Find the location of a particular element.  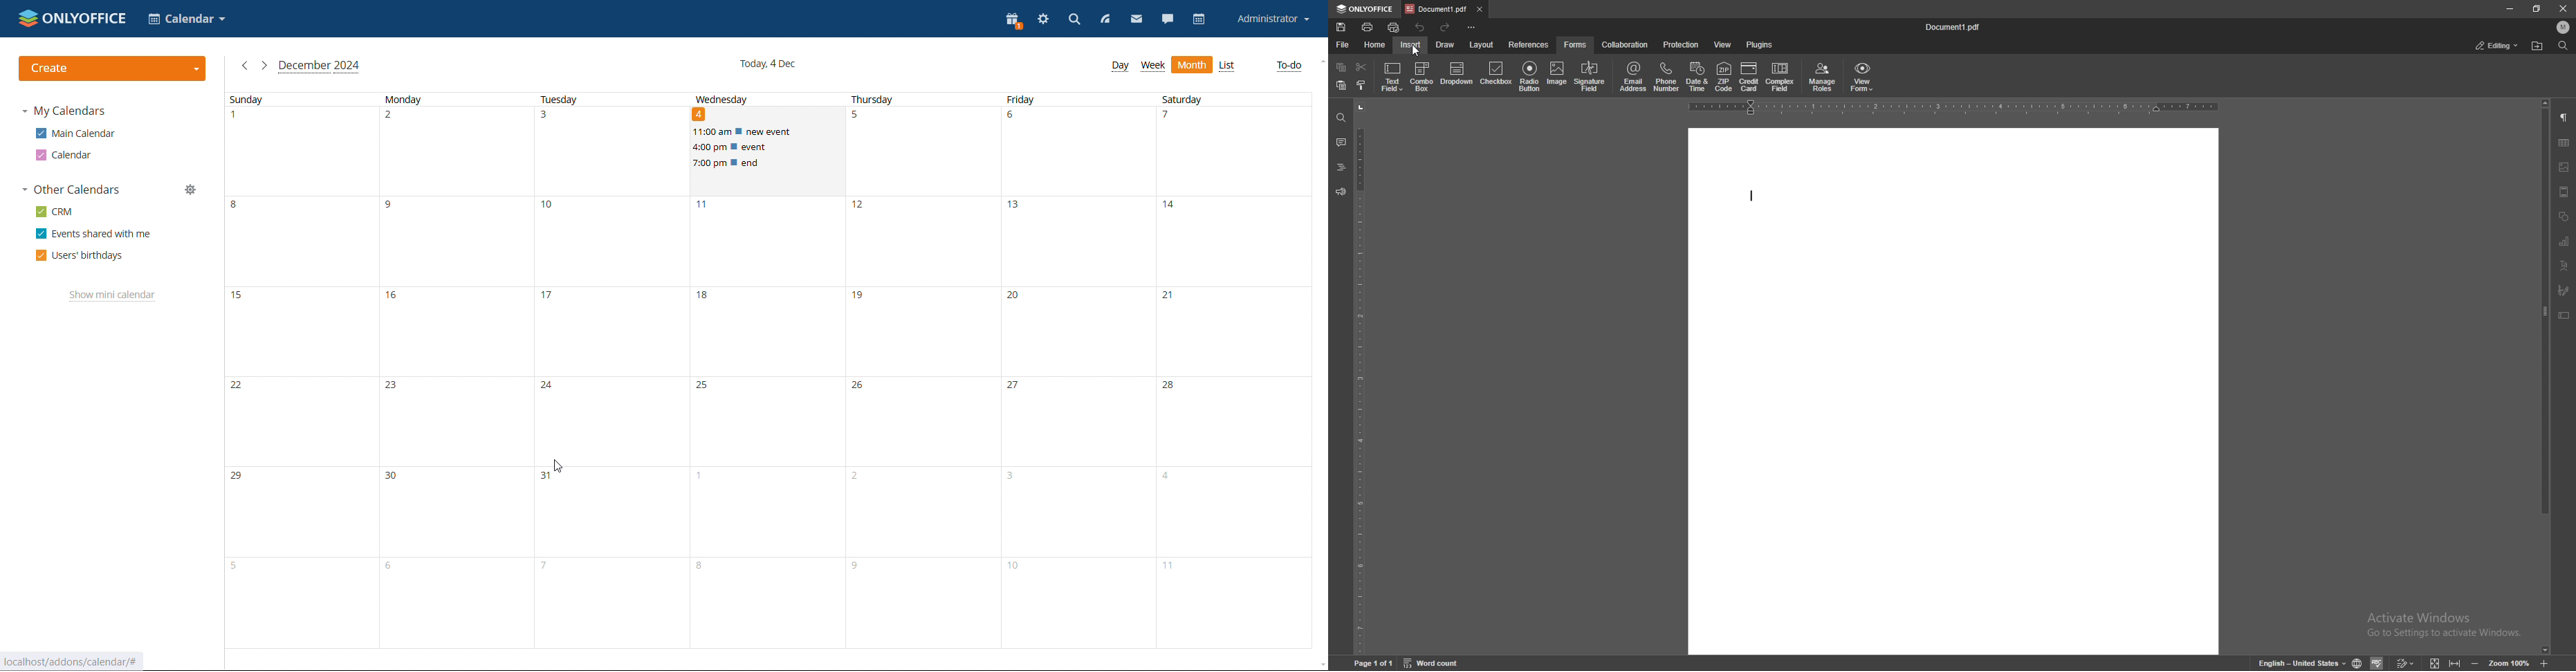

image is located at coordinates (2565, 166).